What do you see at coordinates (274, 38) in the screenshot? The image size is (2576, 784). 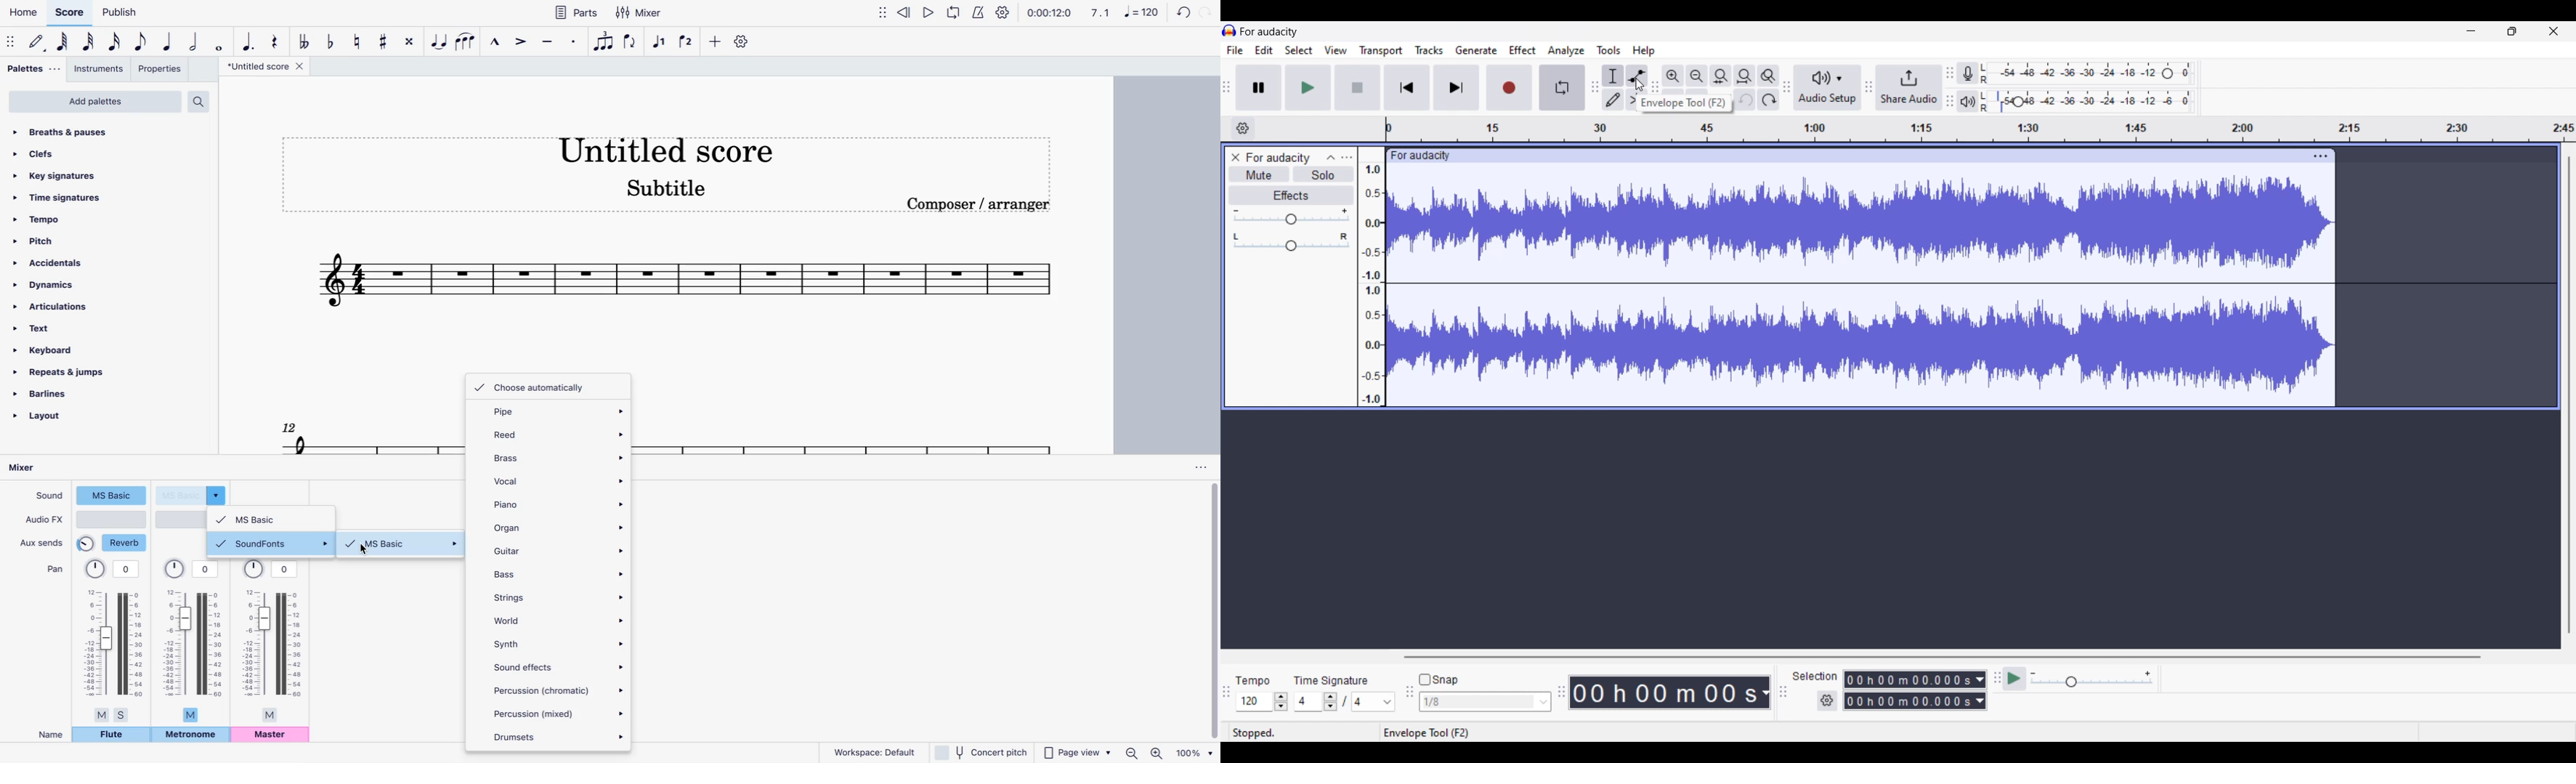 I see `rest` at bounding box center [274, 38].